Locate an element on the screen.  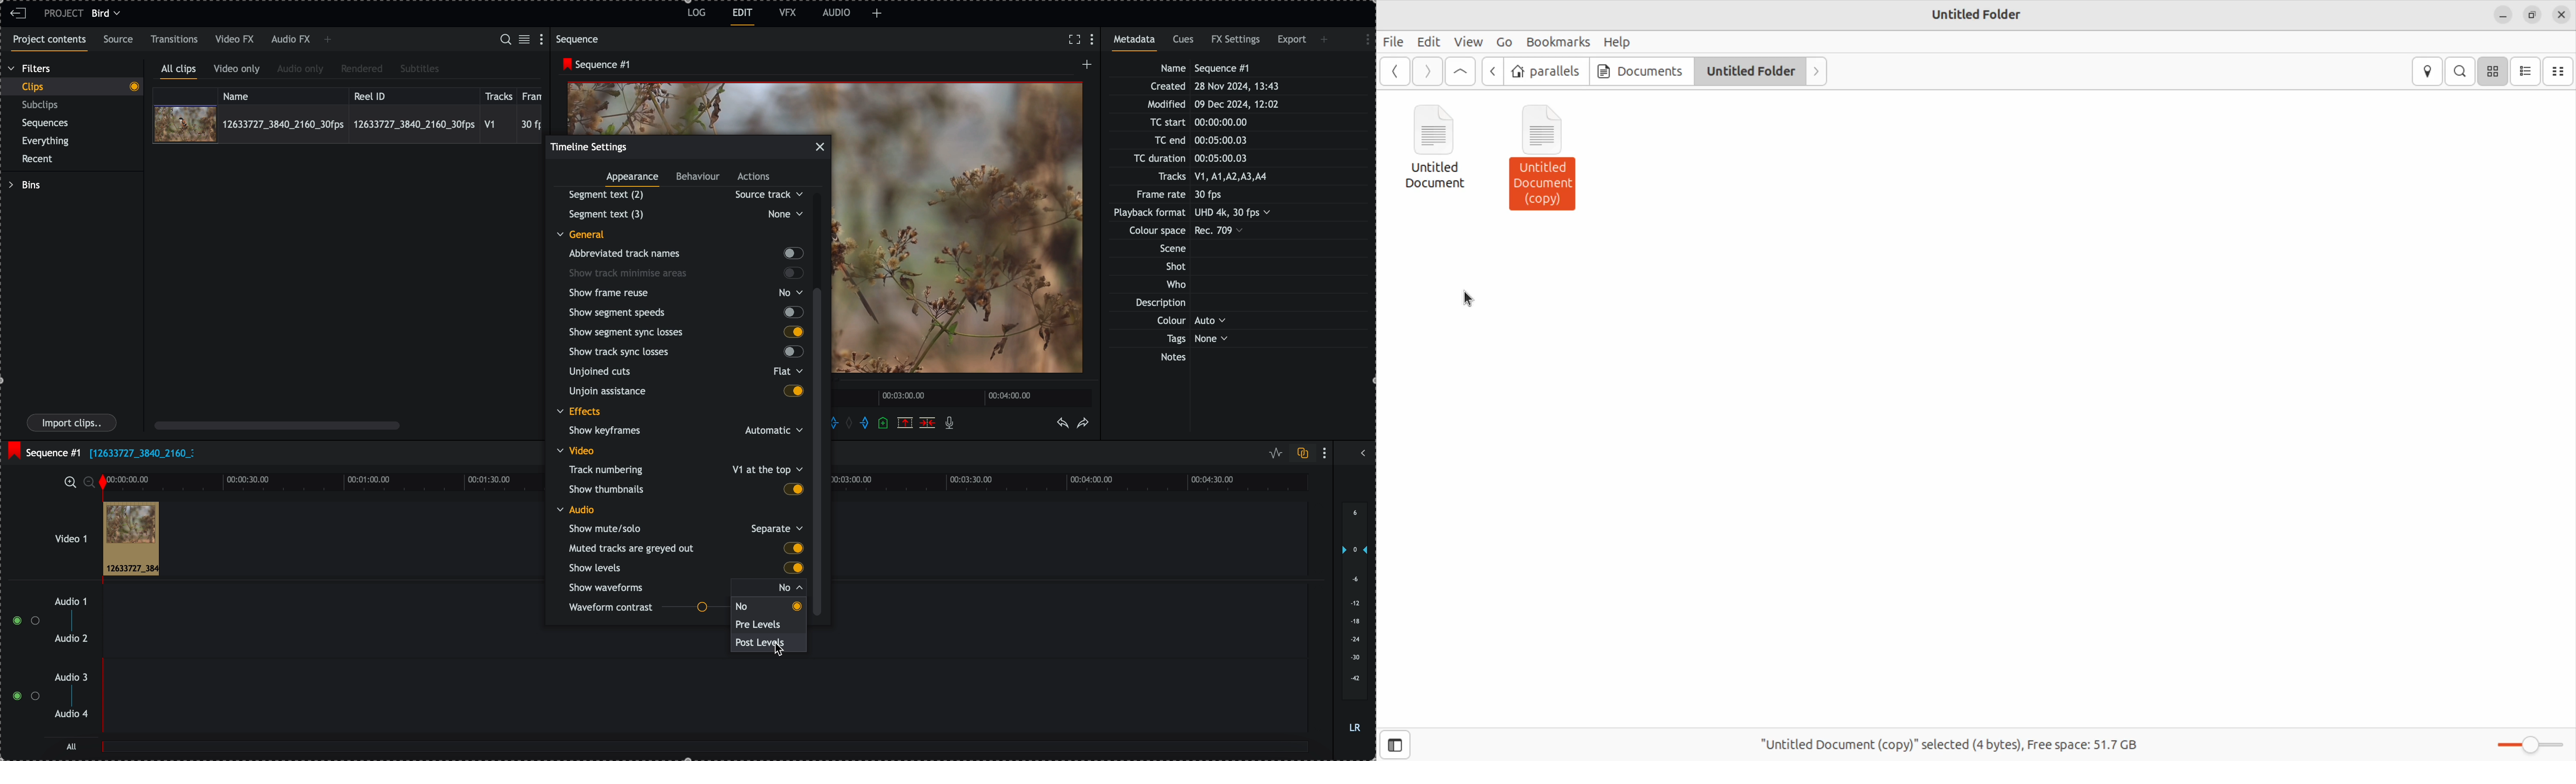
 is located at coordinates (44, 142).